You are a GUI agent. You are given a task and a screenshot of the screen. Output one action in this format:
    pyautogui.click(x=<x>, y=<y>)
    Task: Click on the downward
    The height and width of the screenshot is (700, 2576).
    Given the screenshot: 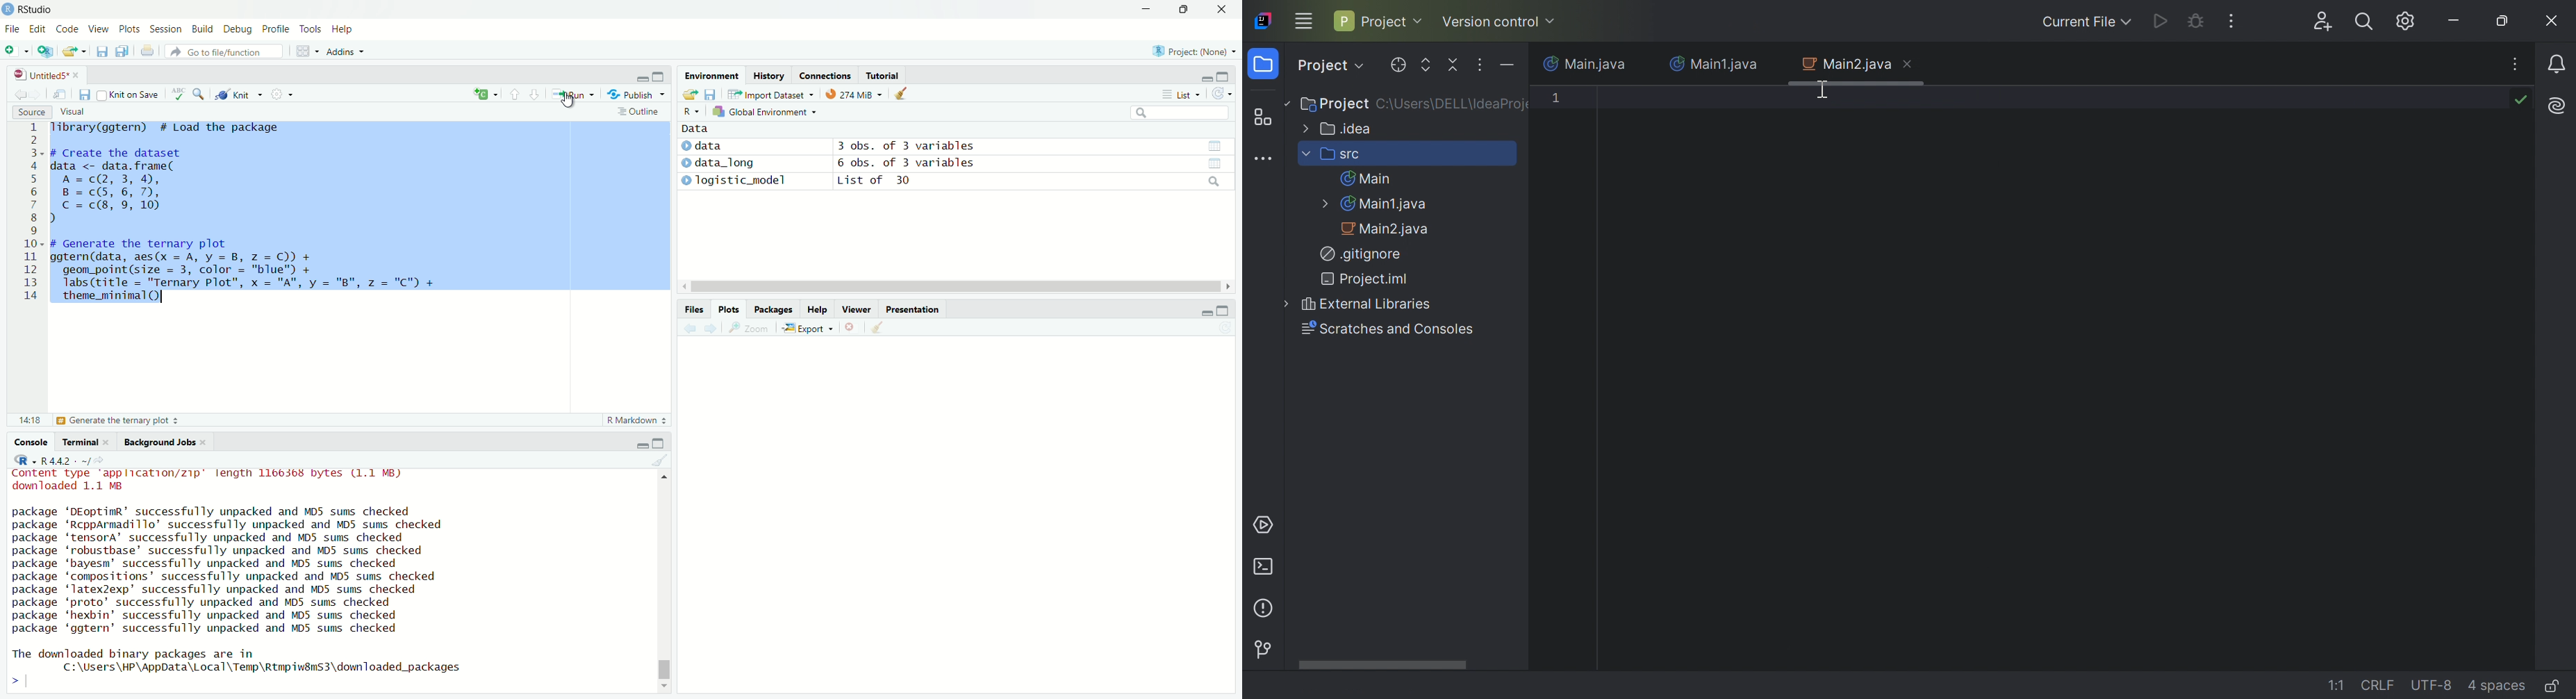 What is the action you would take?
    pyautogui.click(x=536, y=95)
    